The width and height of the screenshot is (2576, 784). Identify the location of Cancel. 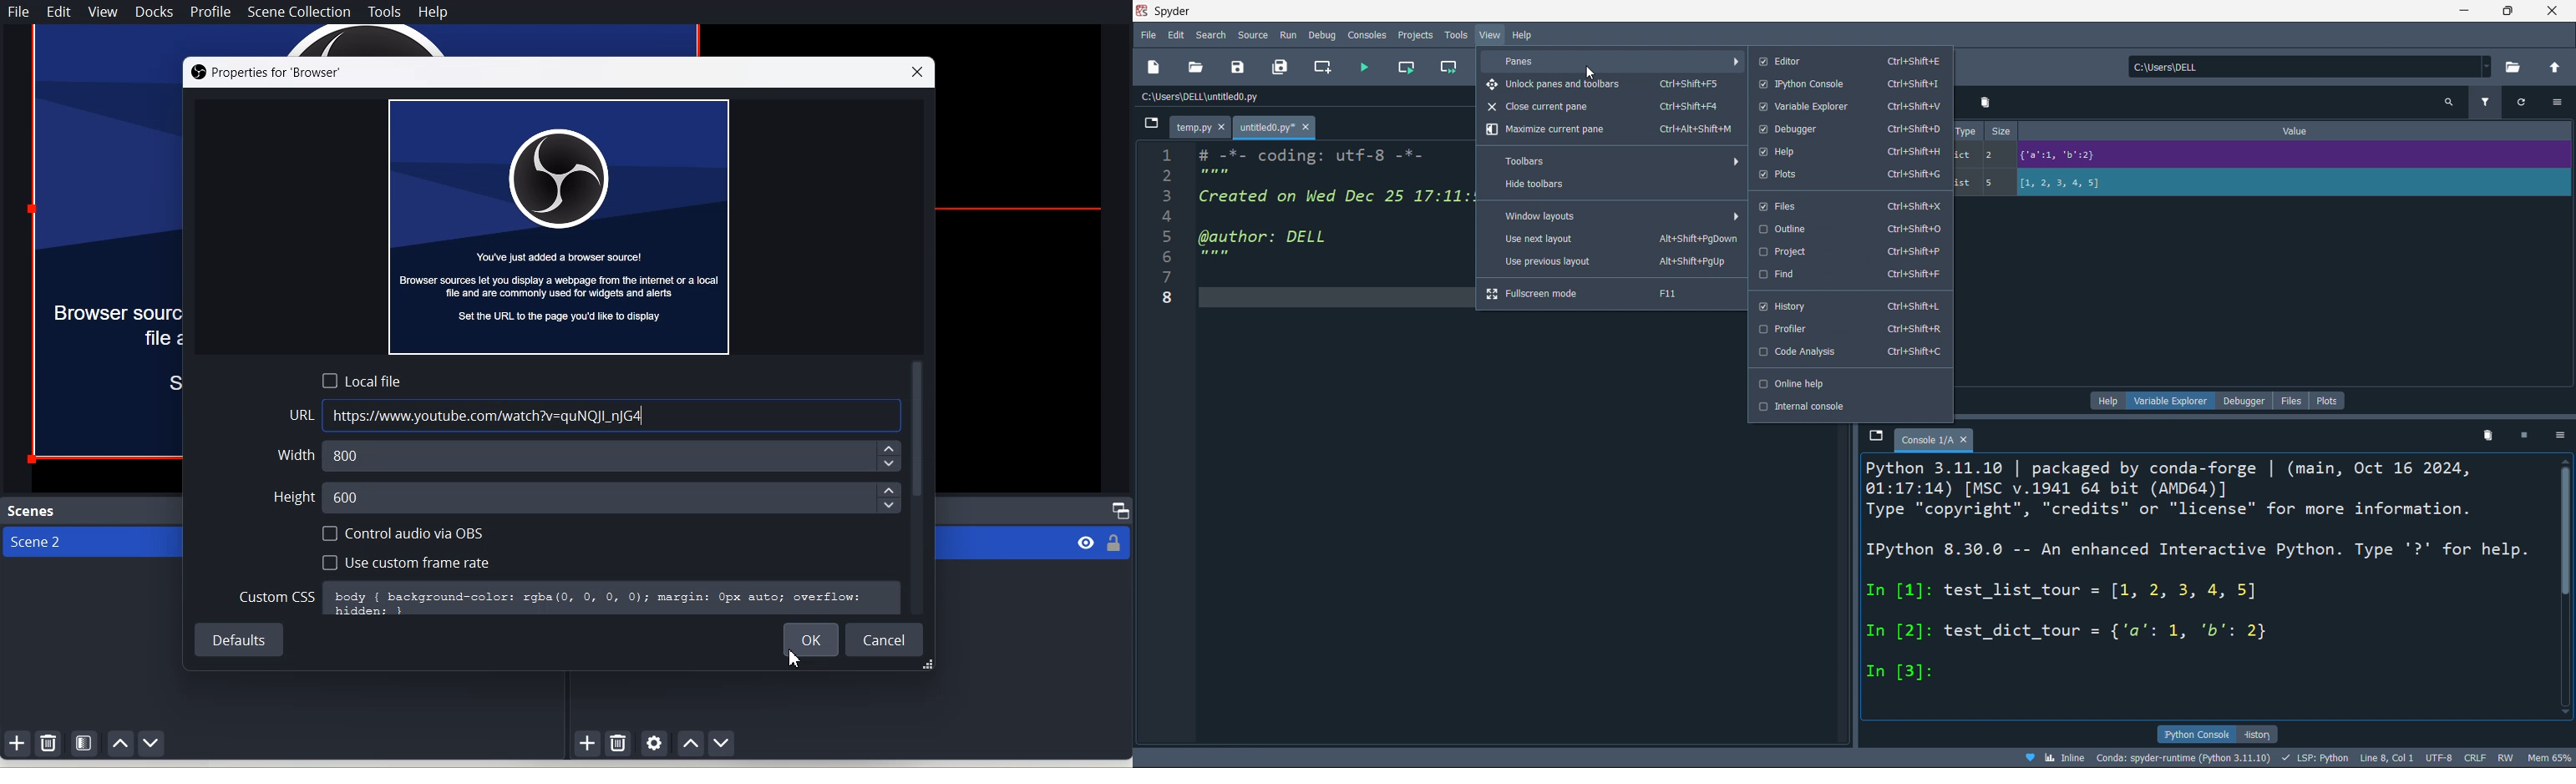
(886, 639).